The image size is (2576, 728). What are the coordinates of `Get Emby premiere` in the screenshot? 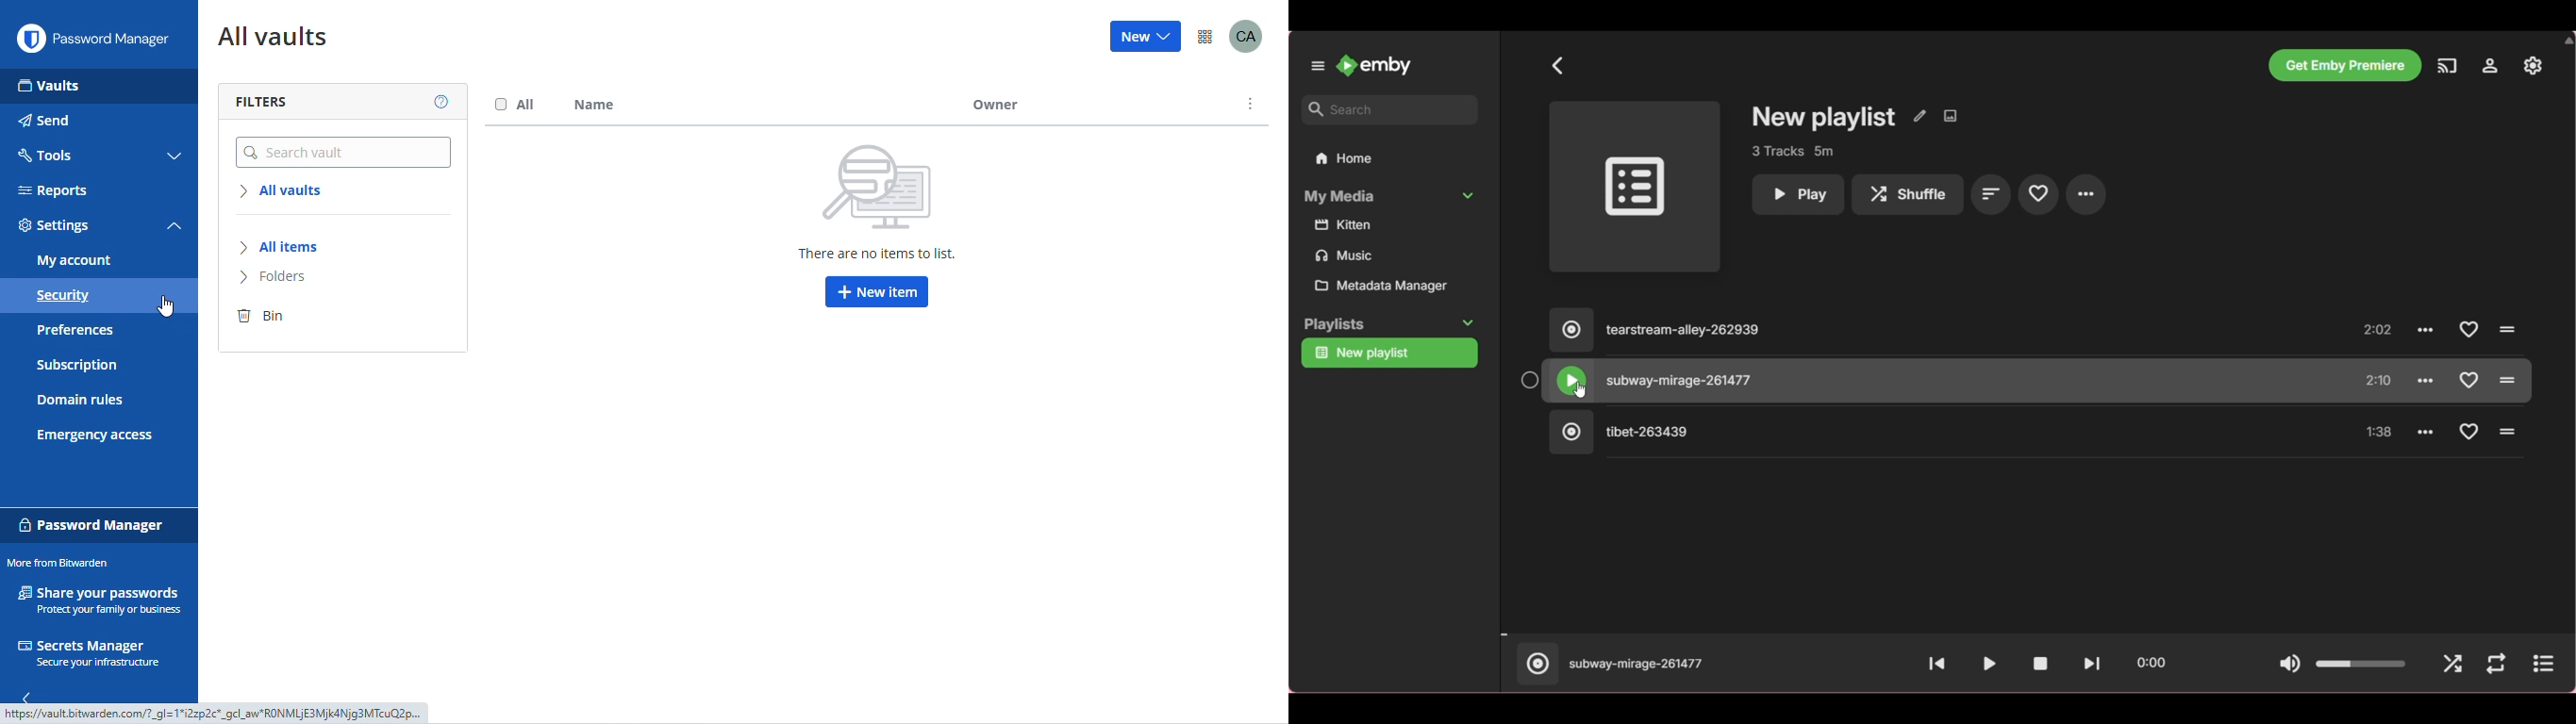 It's located at (2344, 65).